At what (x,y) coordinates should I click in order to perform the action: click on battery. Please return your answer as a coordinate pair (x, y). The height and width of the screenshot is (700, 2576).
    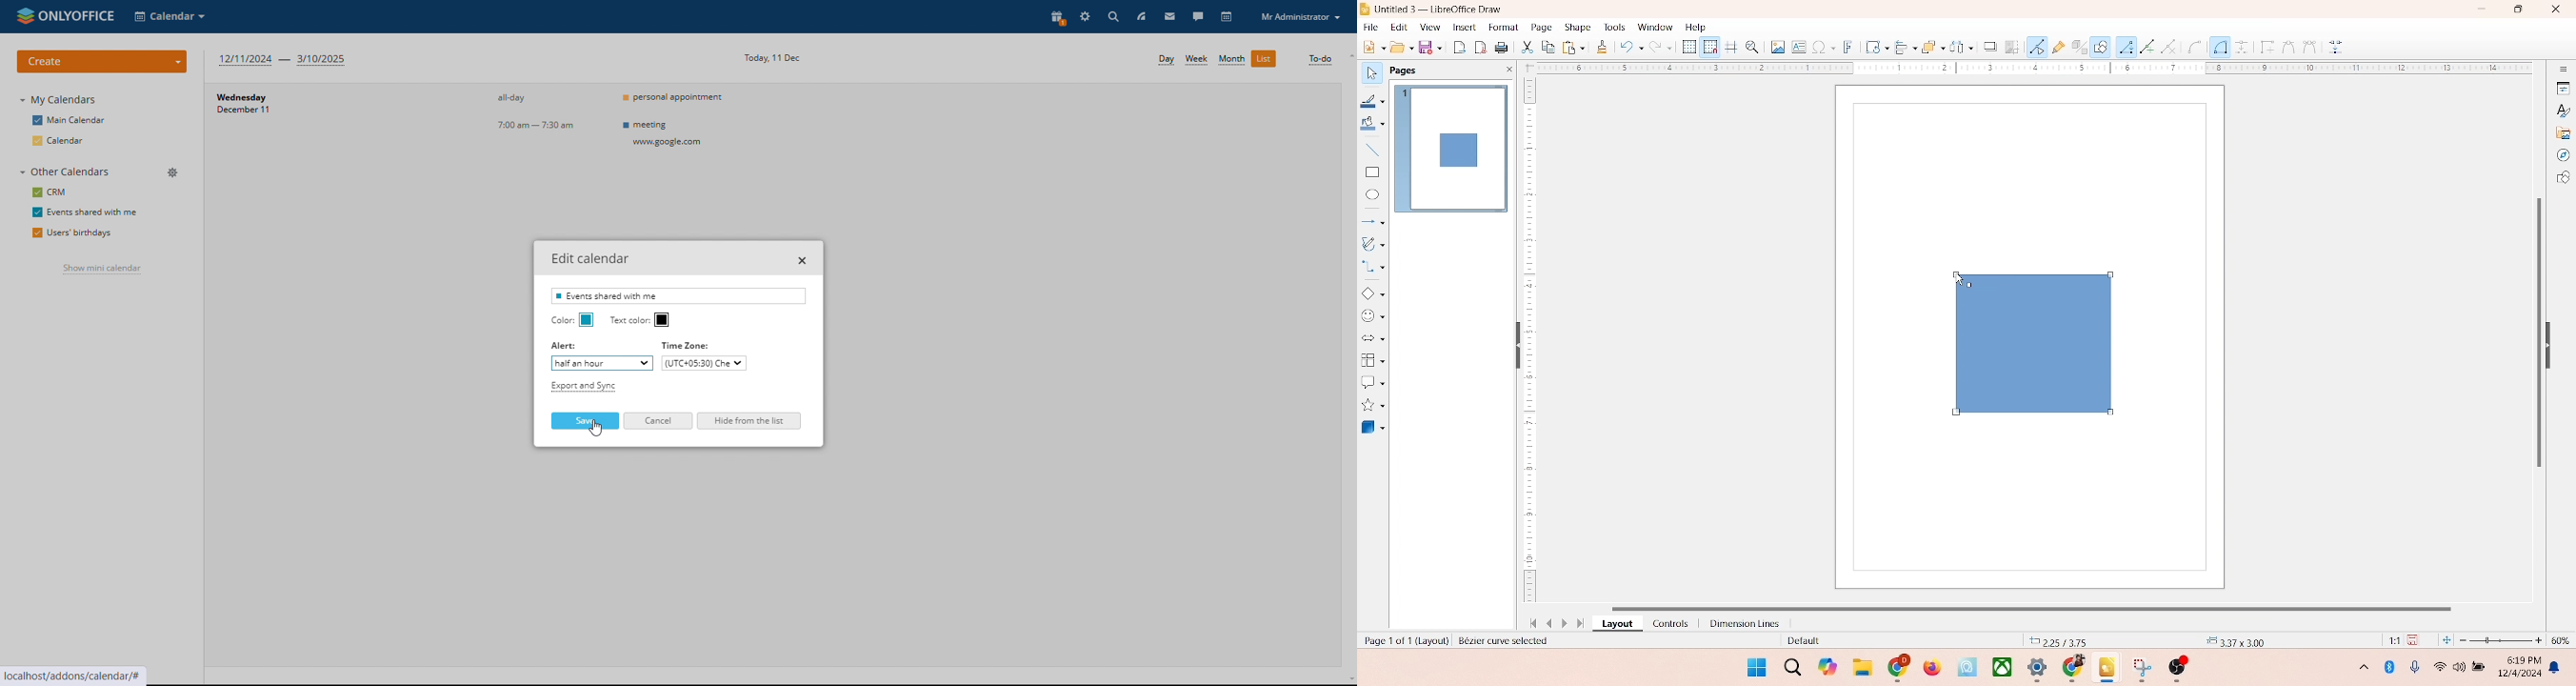
    Looking at the image, I should click on (2481, 668).